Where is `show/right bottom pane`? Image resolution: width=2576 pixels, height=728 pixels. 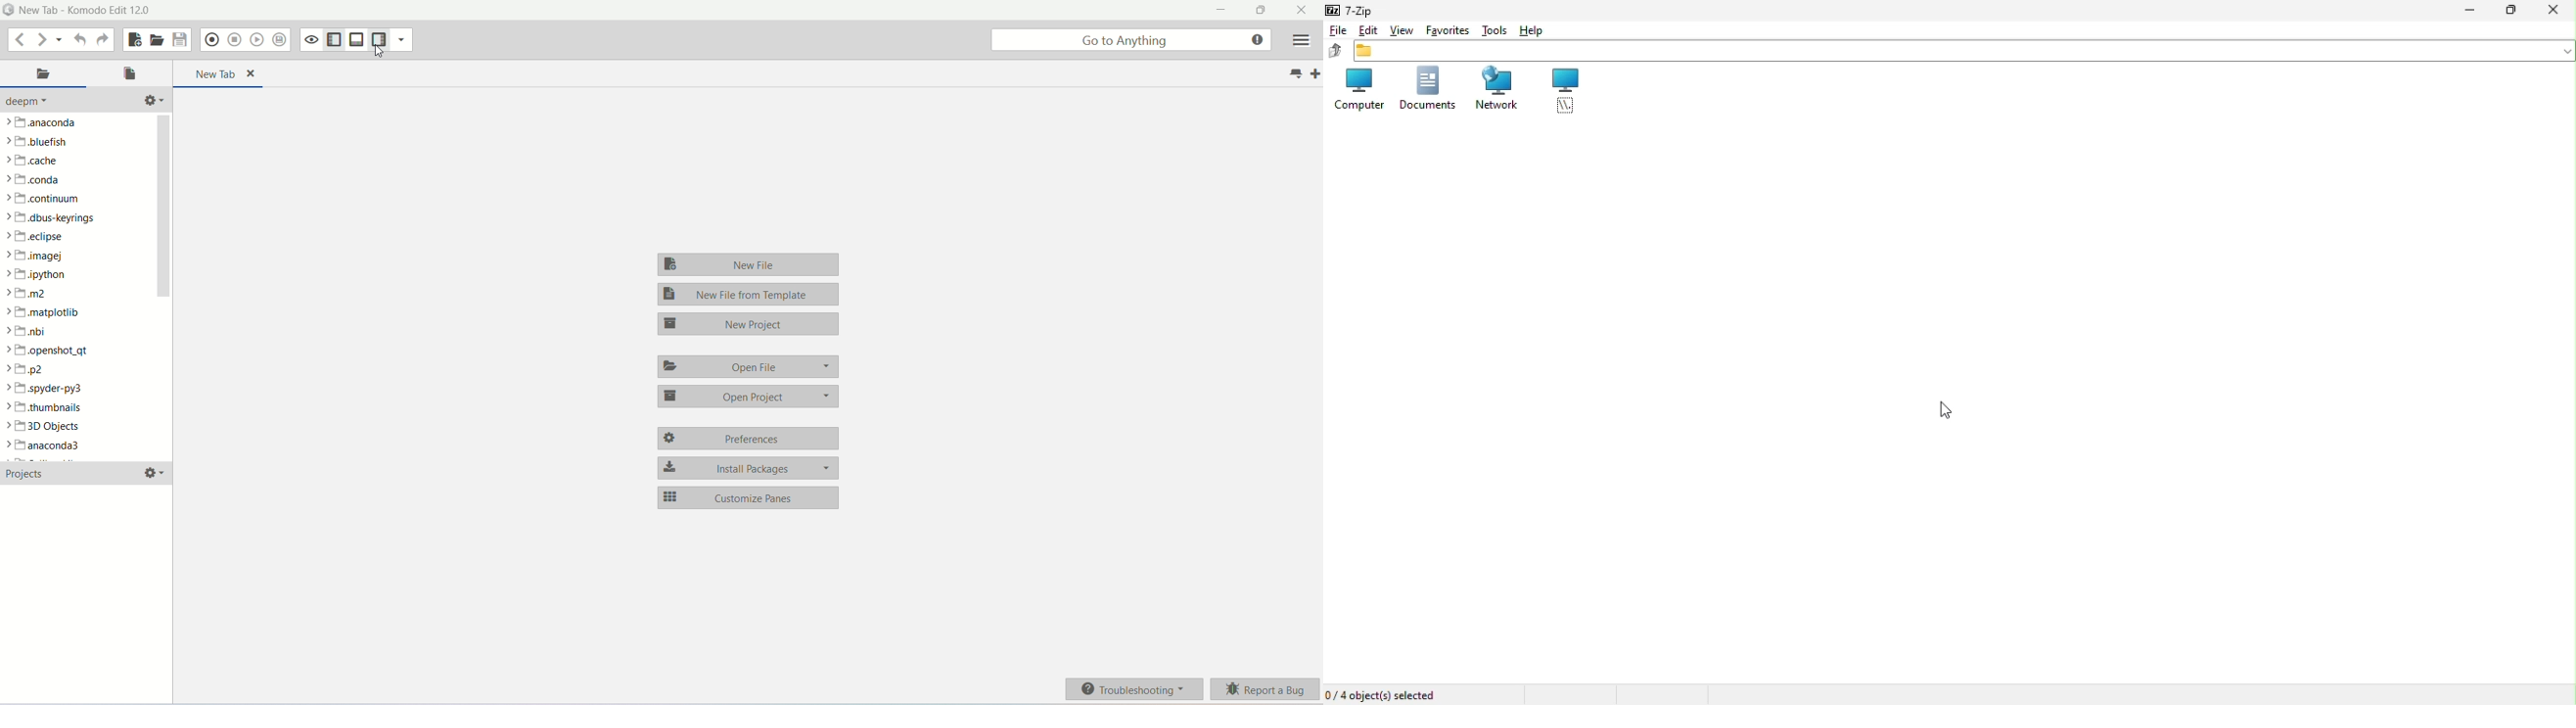
show/right bottom pane is located at coordinates (356, 40).